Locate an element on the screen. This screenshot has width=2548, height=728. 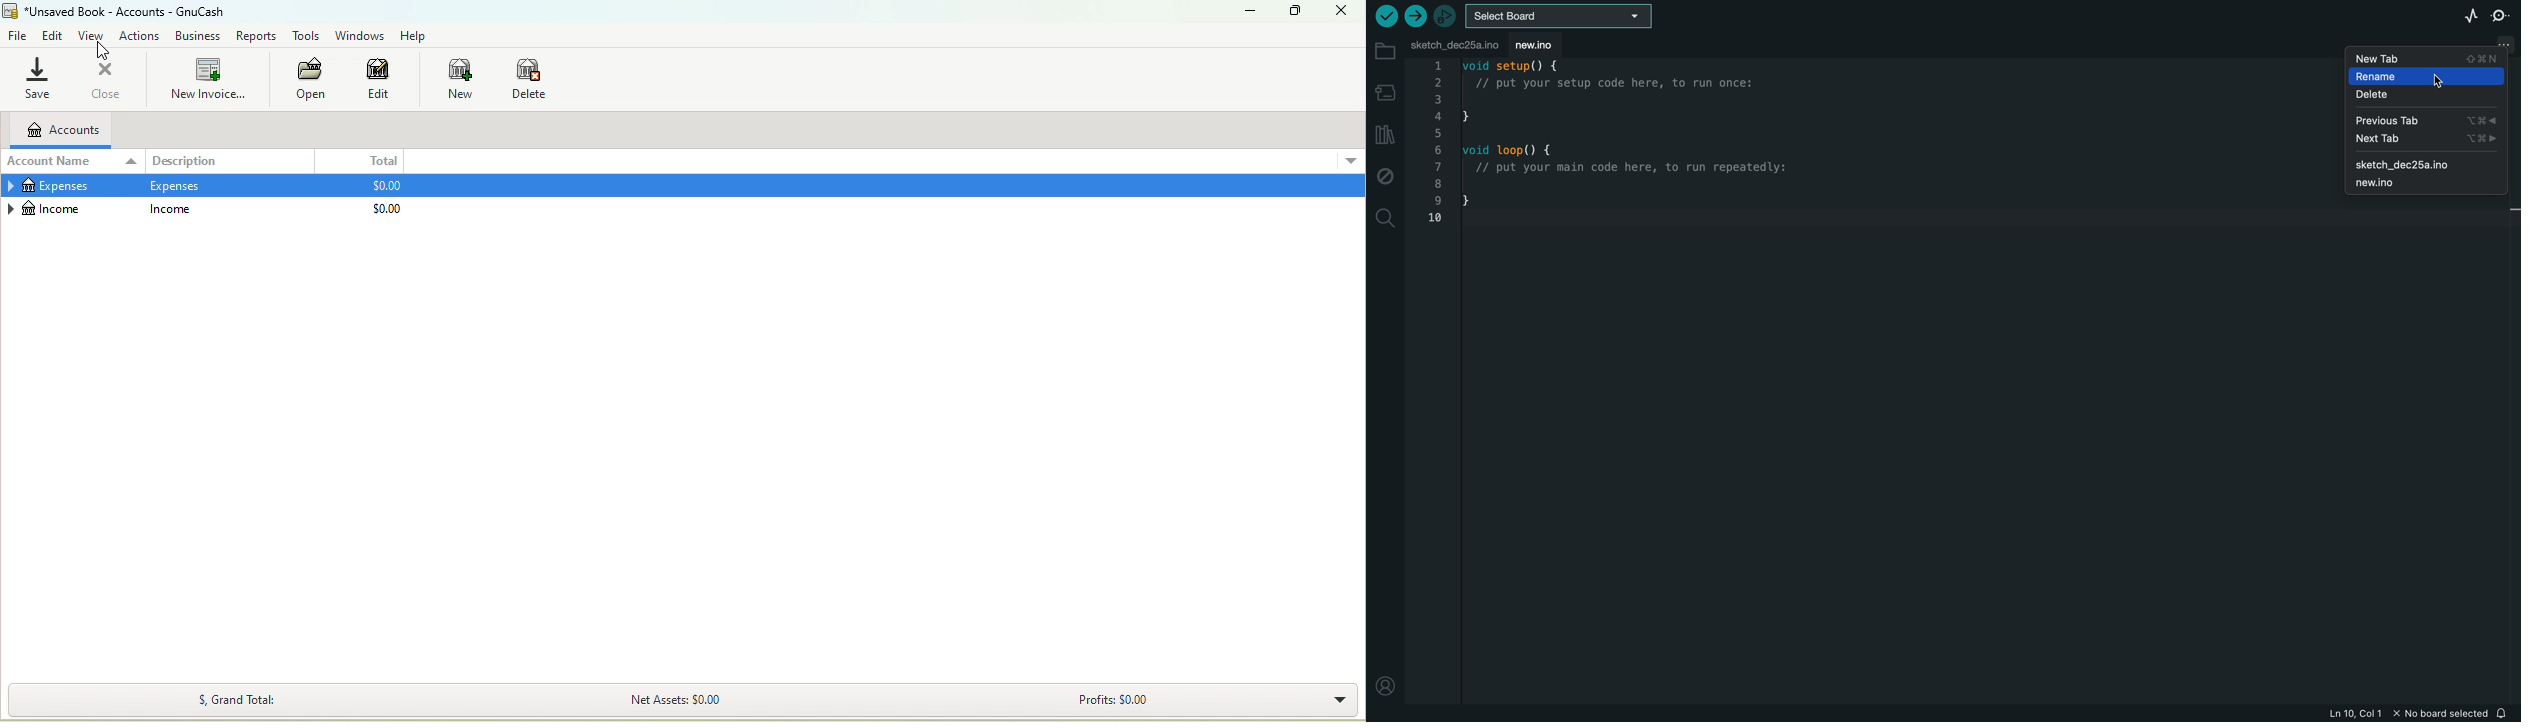
Close is located at coordinates (107, 77).